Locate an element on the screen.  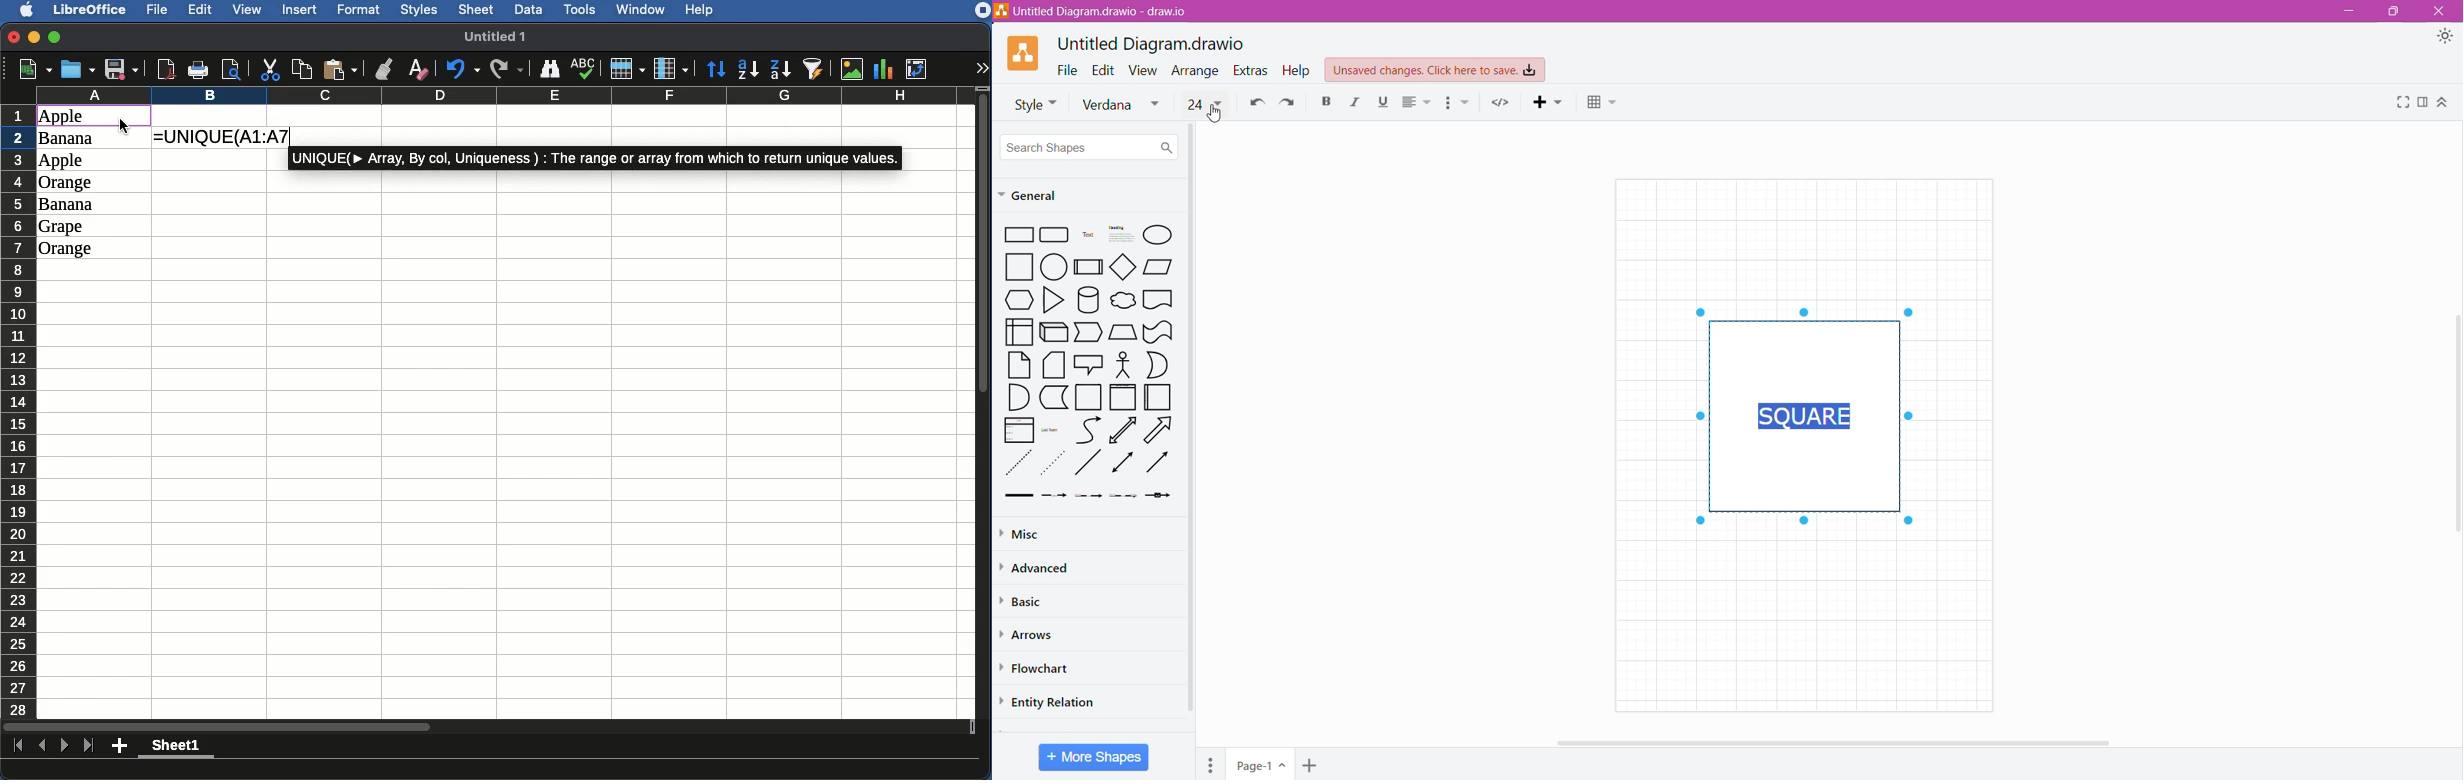
Manual Input is located at coordinates (1124, 331).